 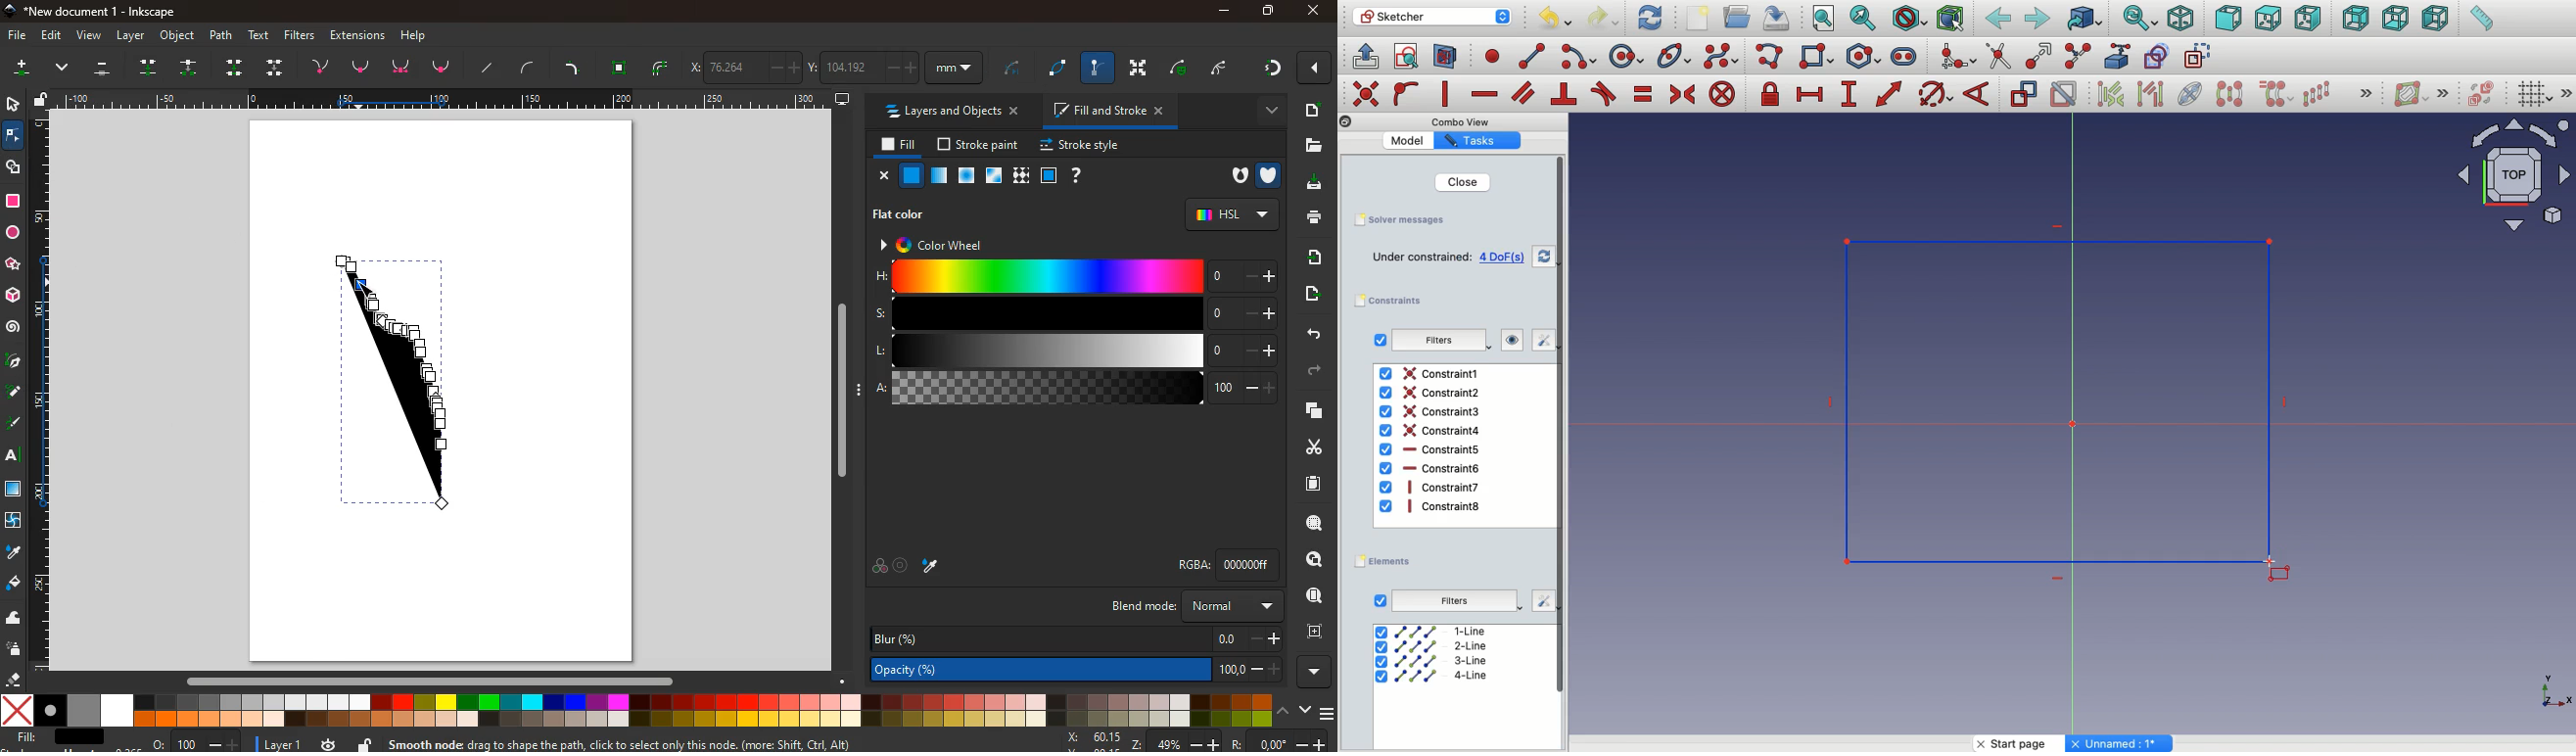 I want to click on layer, so click(x=274, y=743).